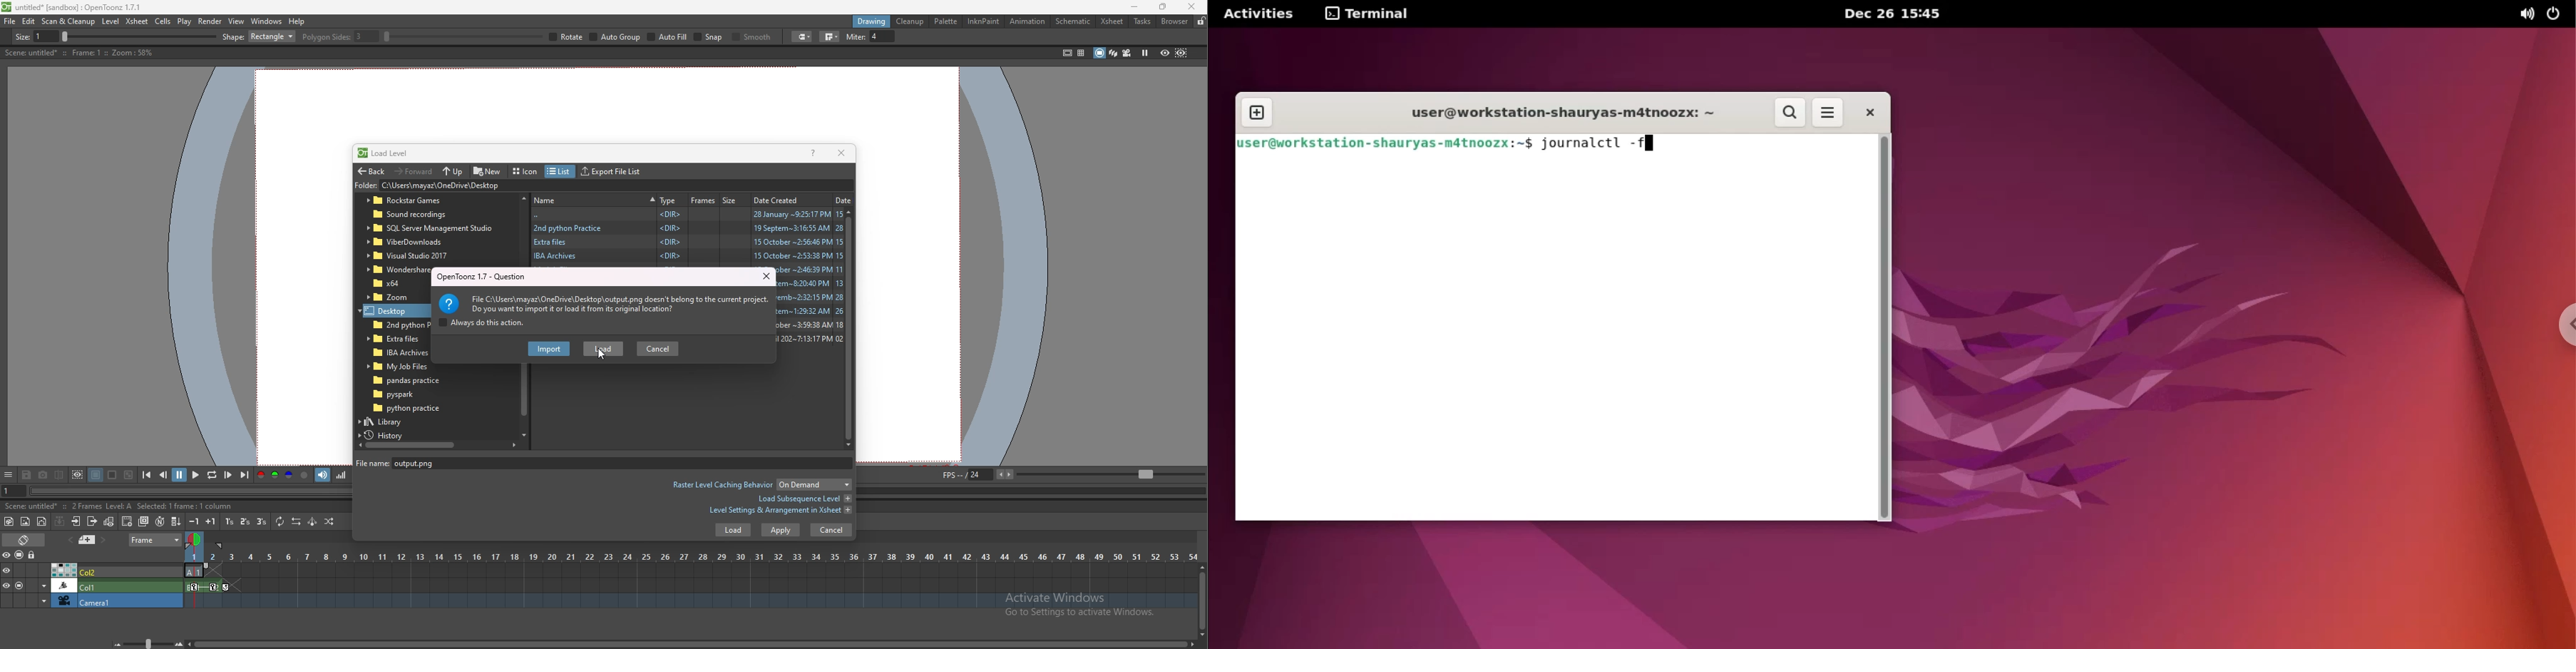  What do you see at coordinates (274, 475) in the screenshot?
I see `green channel` at bounding box center [274, 475].